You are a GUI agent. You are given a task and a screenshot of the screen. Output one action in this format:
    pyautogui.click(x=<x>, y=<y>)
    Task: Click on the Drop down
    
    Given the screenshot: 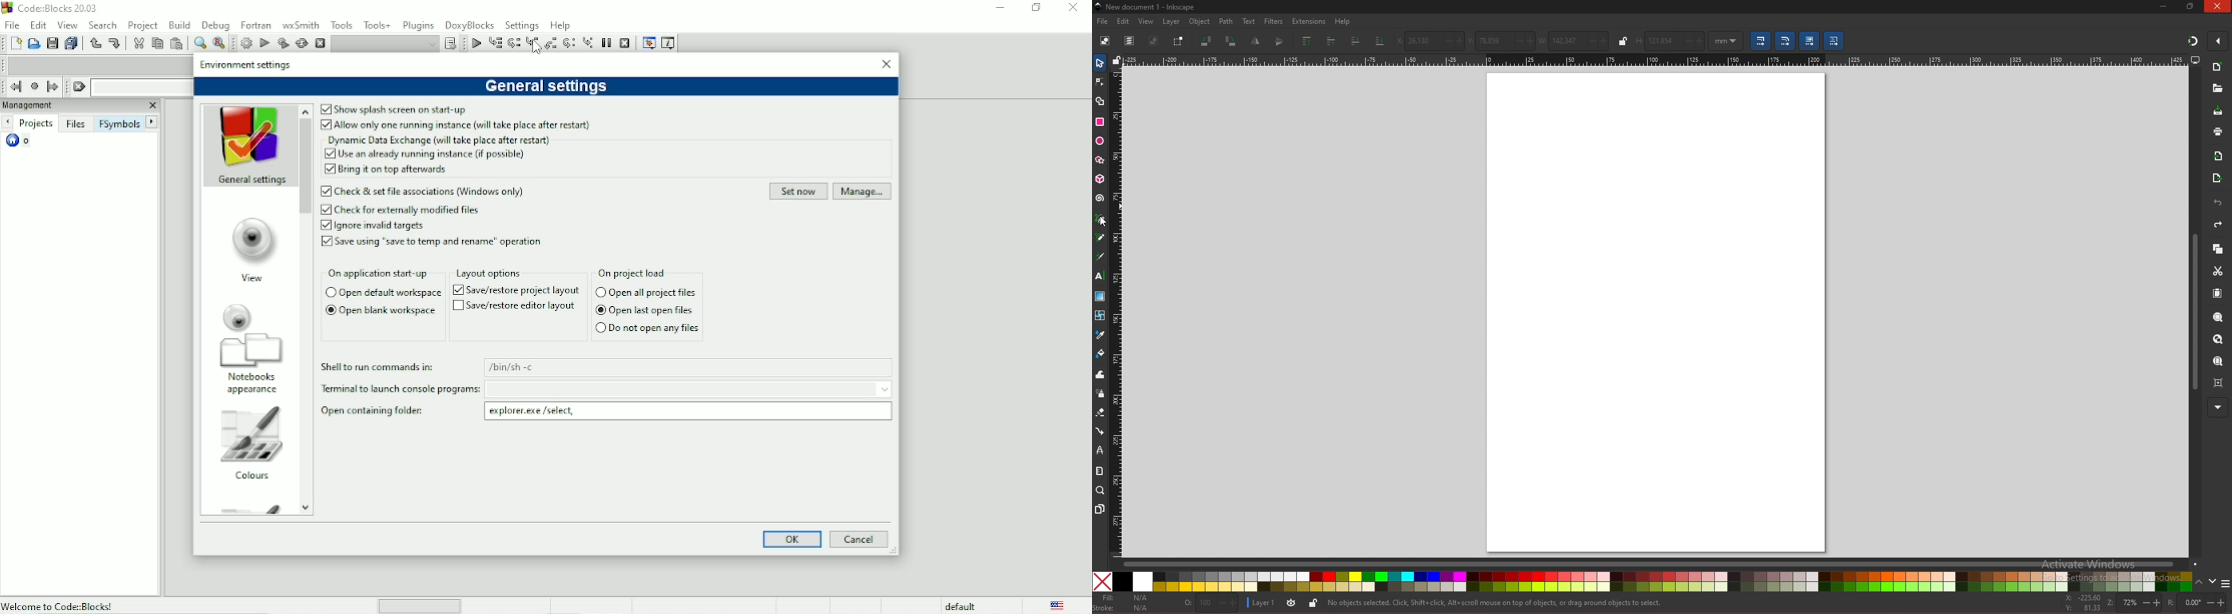 What is the action you would take?
    pyautogui.click(x=139, y=87)
    